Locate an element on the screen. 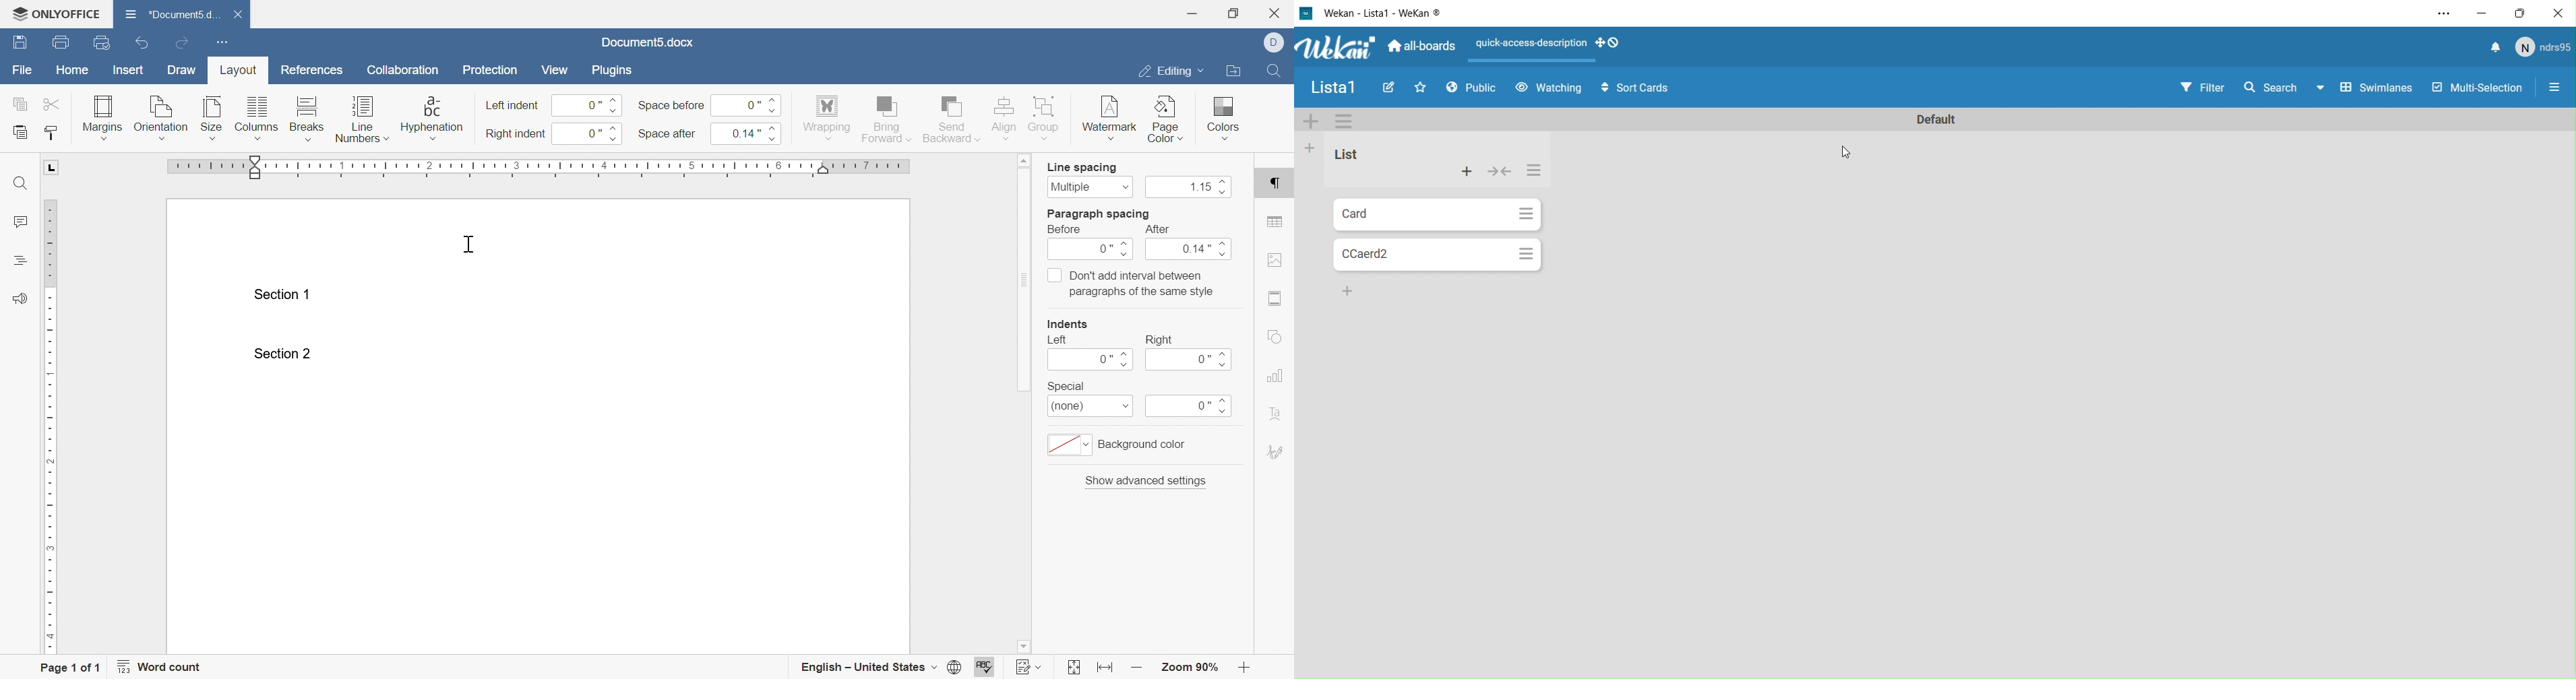 Image resolution: width=2576 pixels, height=700 pixels. Search is located at coordinates (2280, 86).